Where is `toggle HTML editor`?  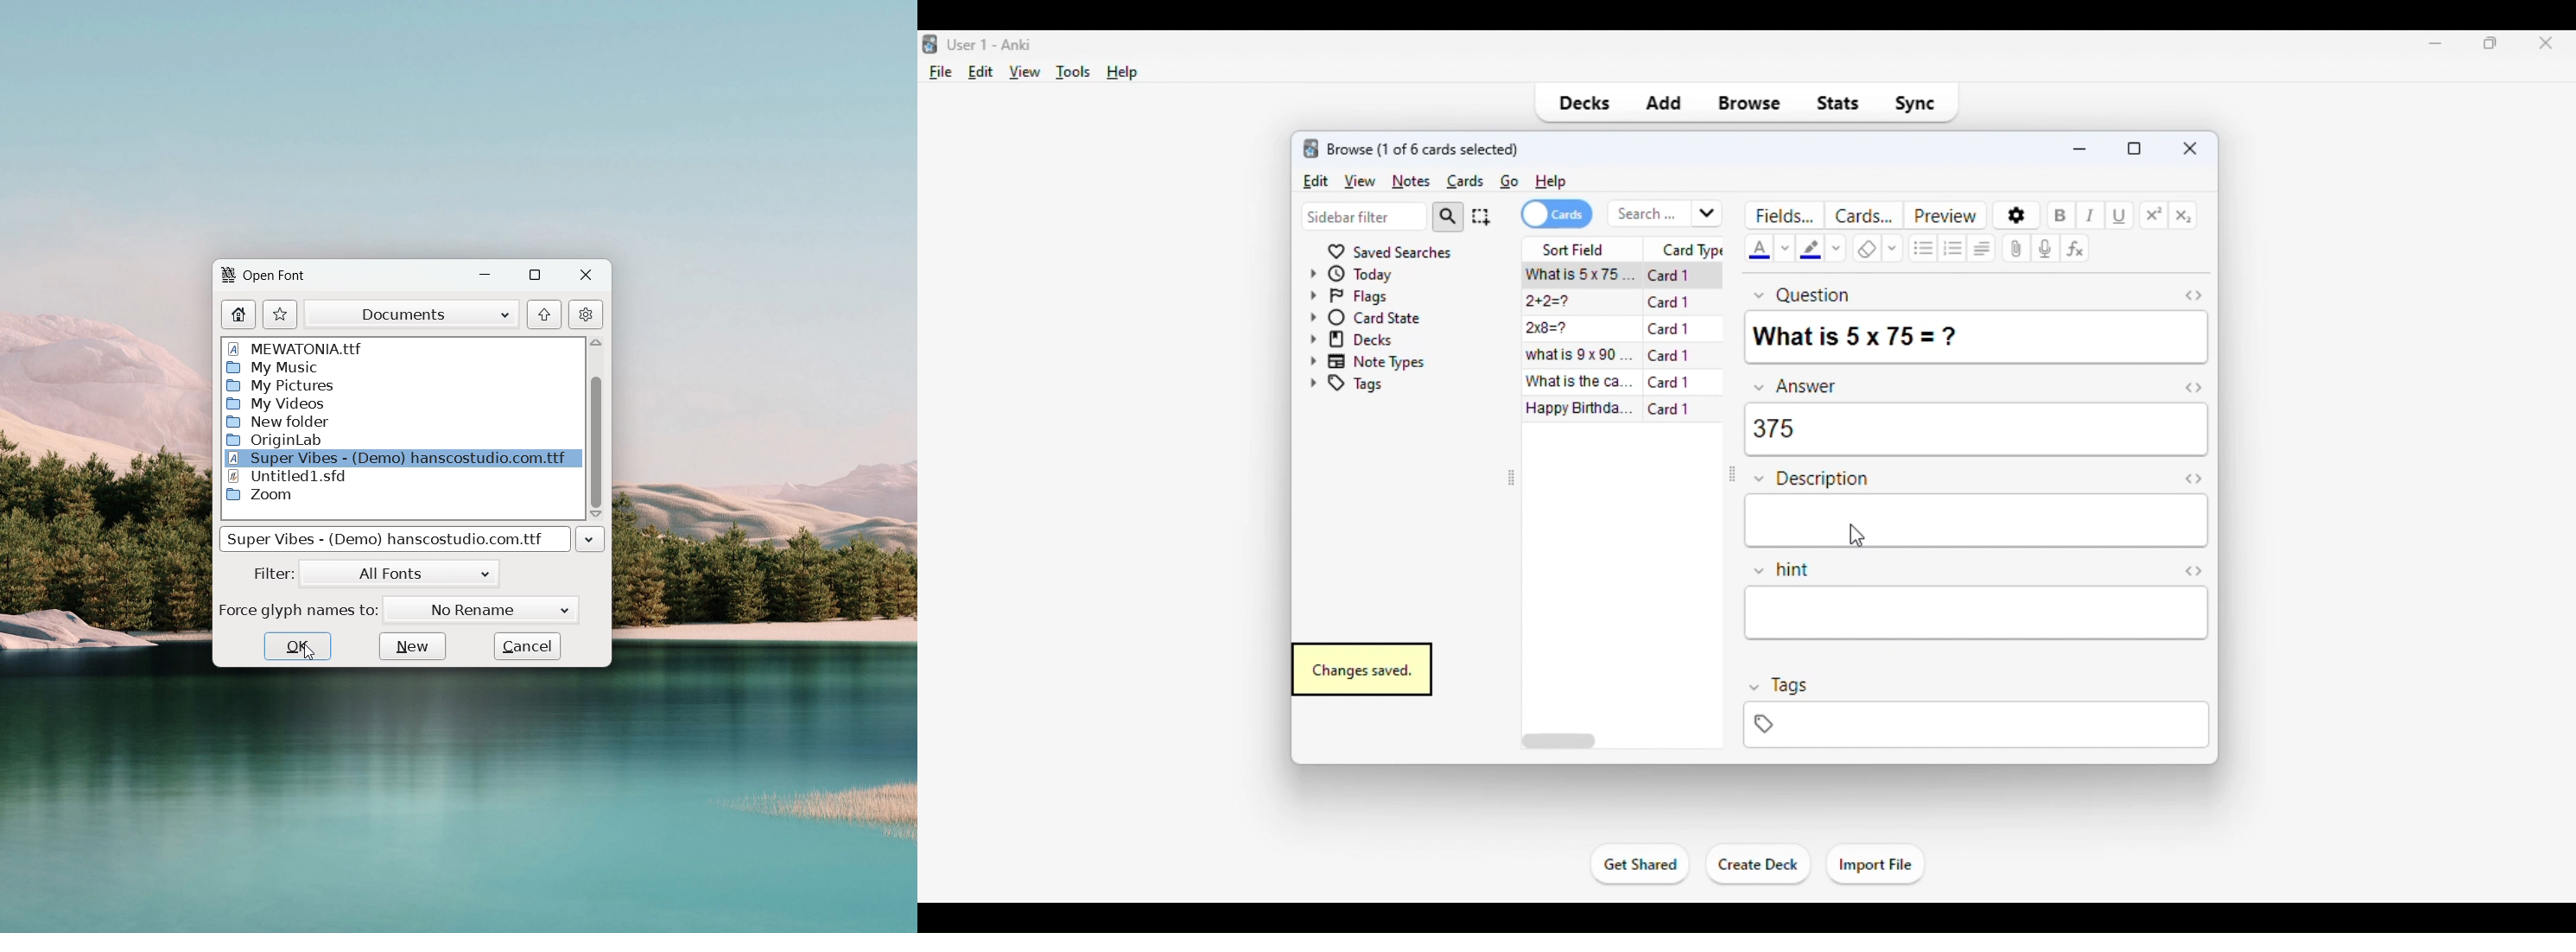 toggle HTML editor is located at coordinates (2193, 479).